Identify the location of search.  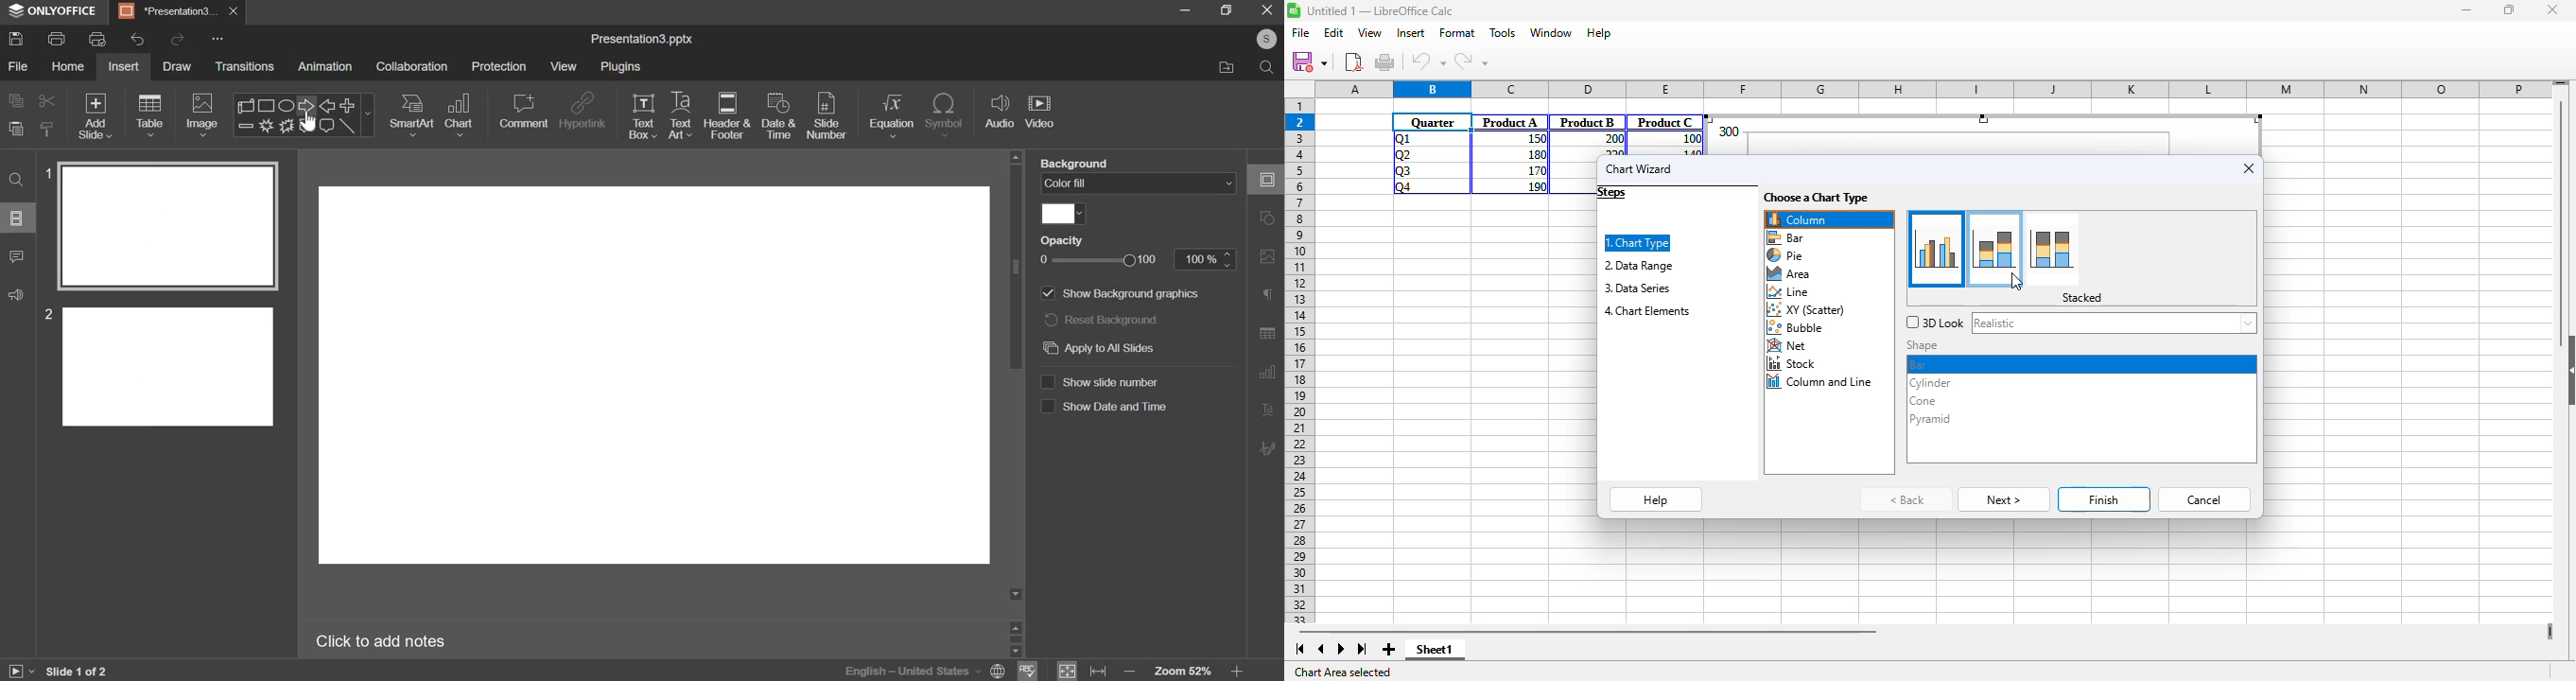
(1270, 70).